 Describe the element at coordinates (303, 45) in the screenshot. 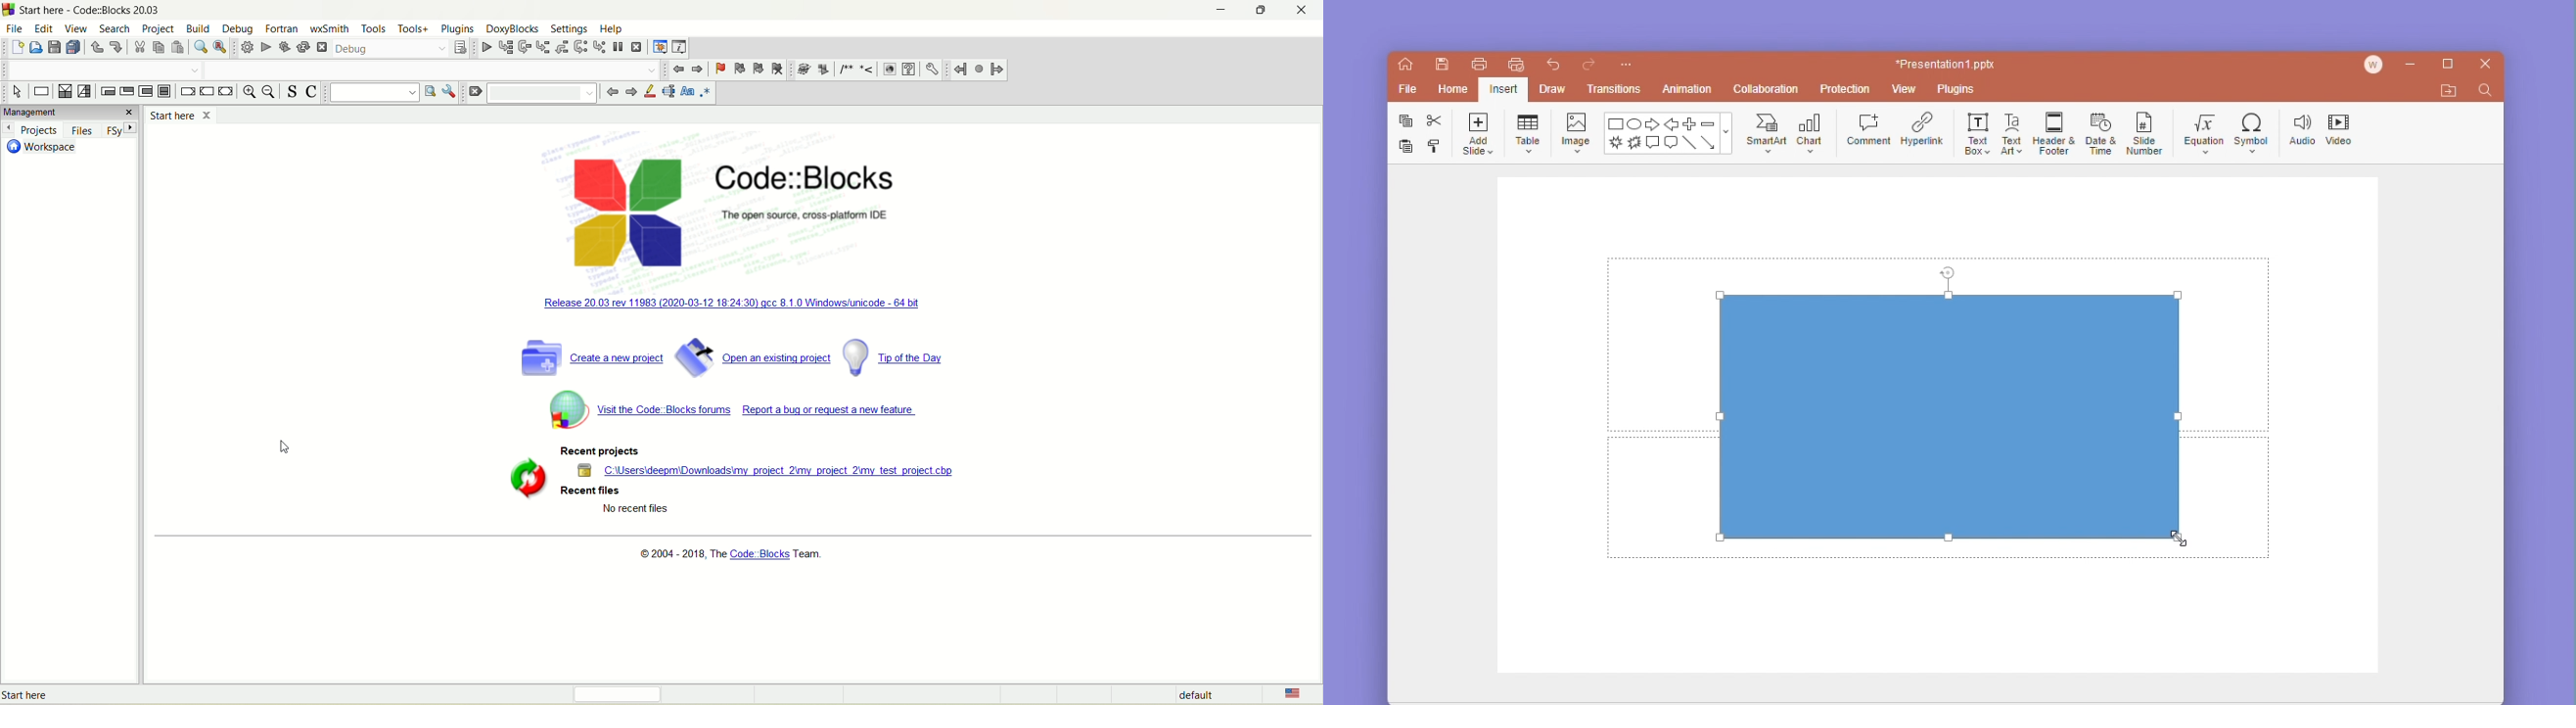

I see `rebuild` at that location.